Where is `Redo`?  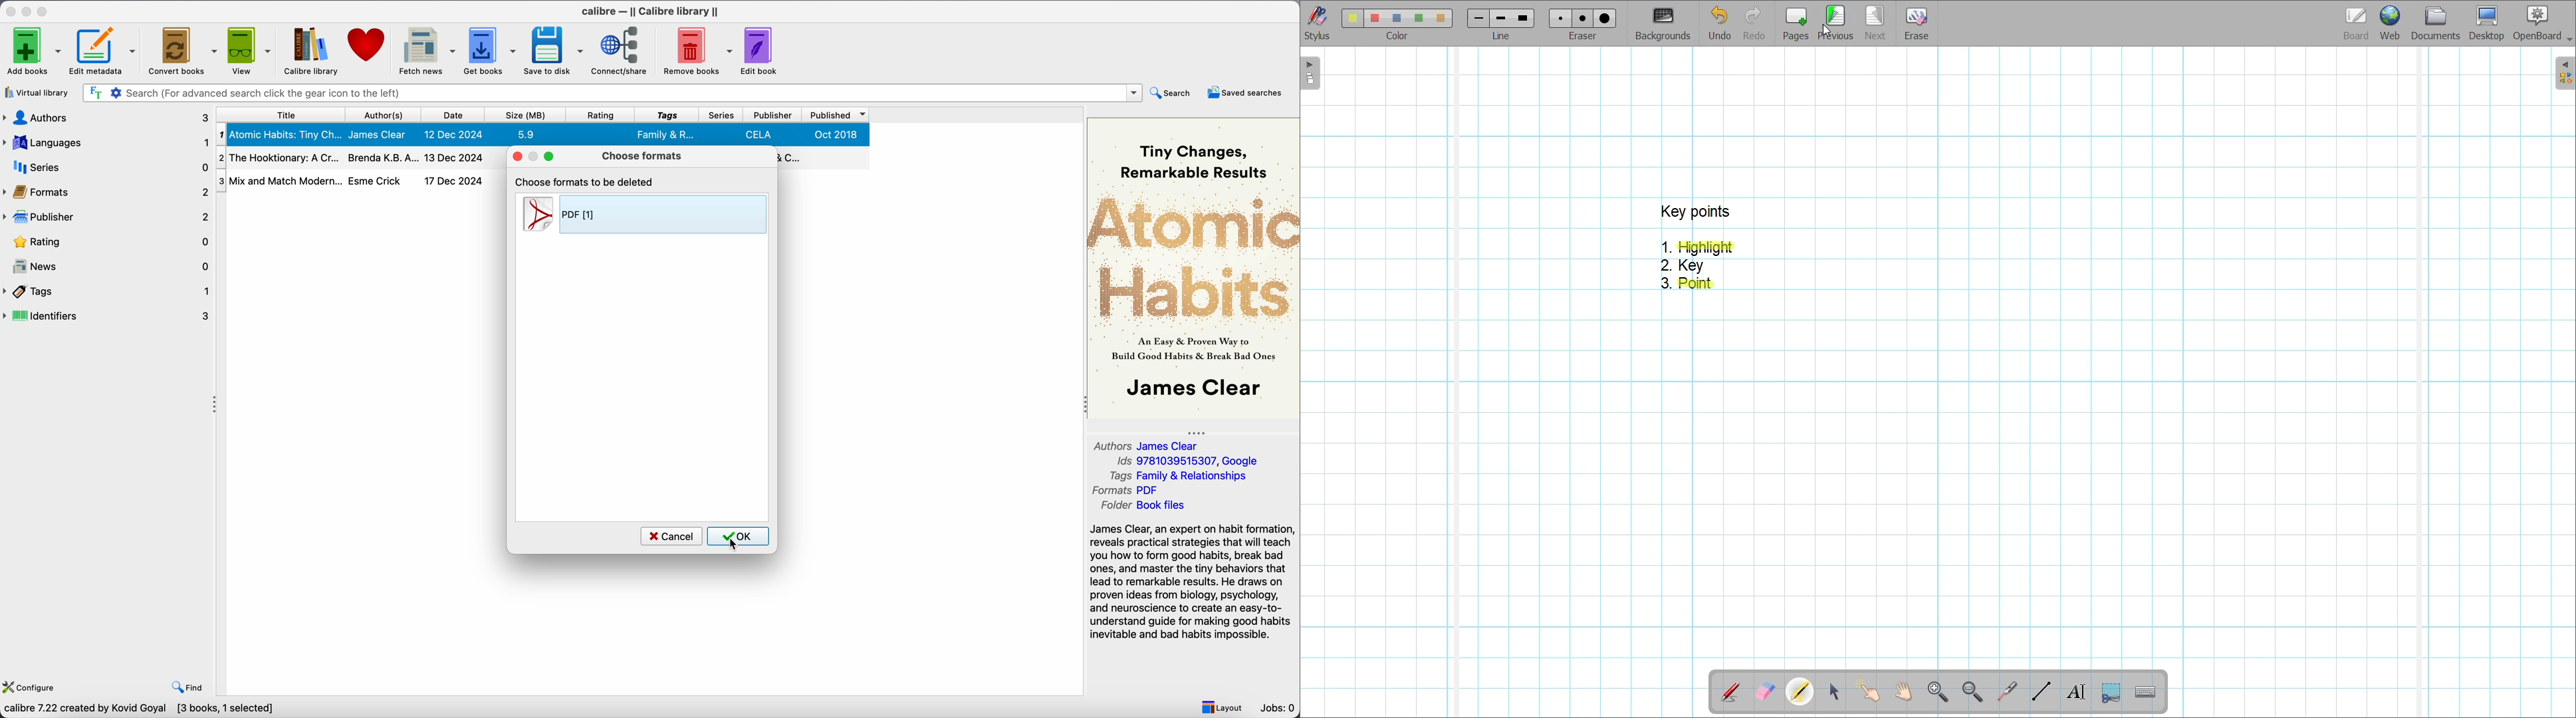
Redo is located at coordinates (1754, 23).